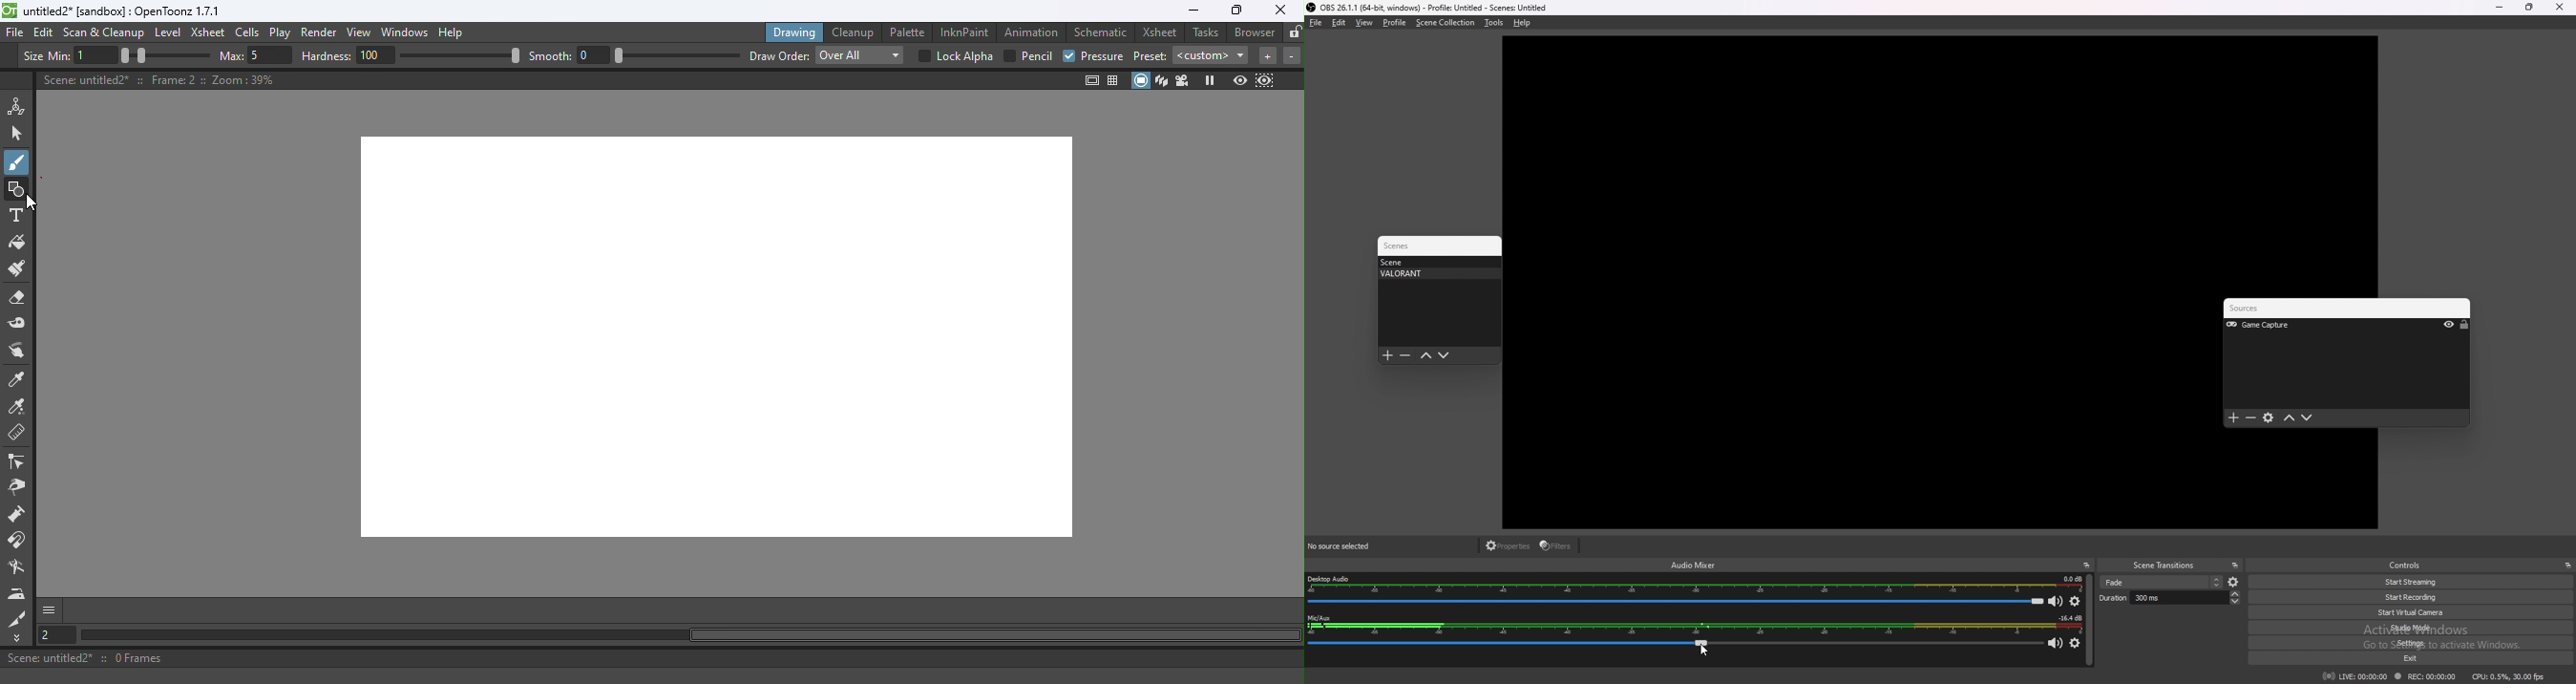  Describe the element at coordinates (595, 54) in the screenshot. I see `0` at that location.